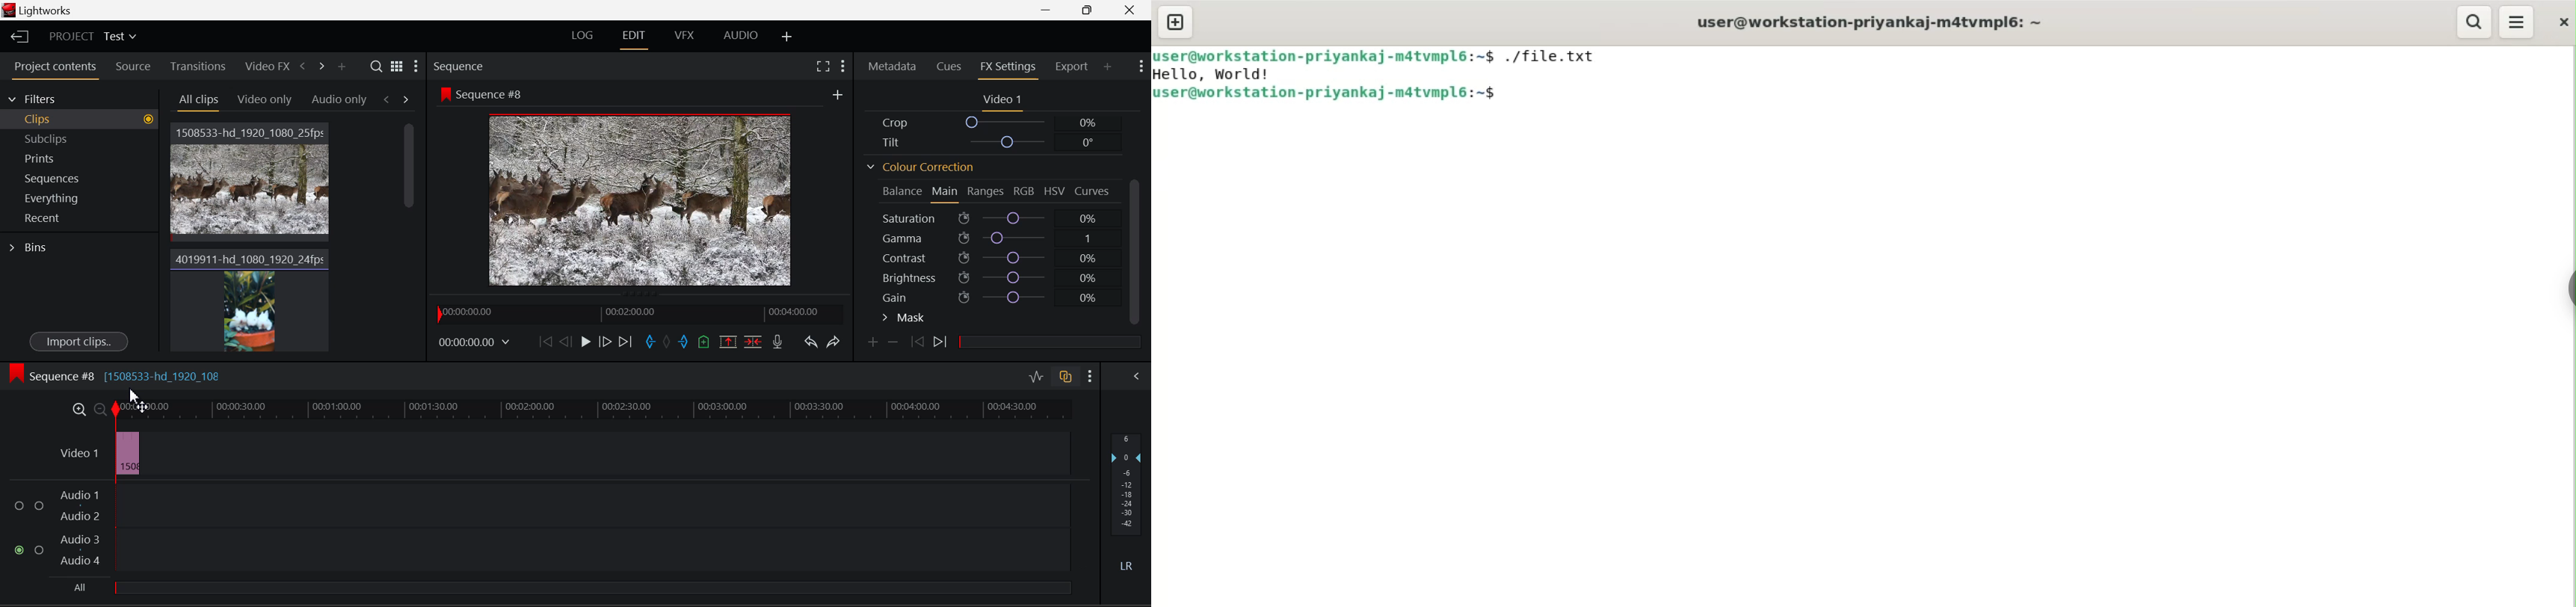  What do you see at coordinates (473, 341) in the screenshot?
I see `Video Frame Time` at bounding box center [473, 341].